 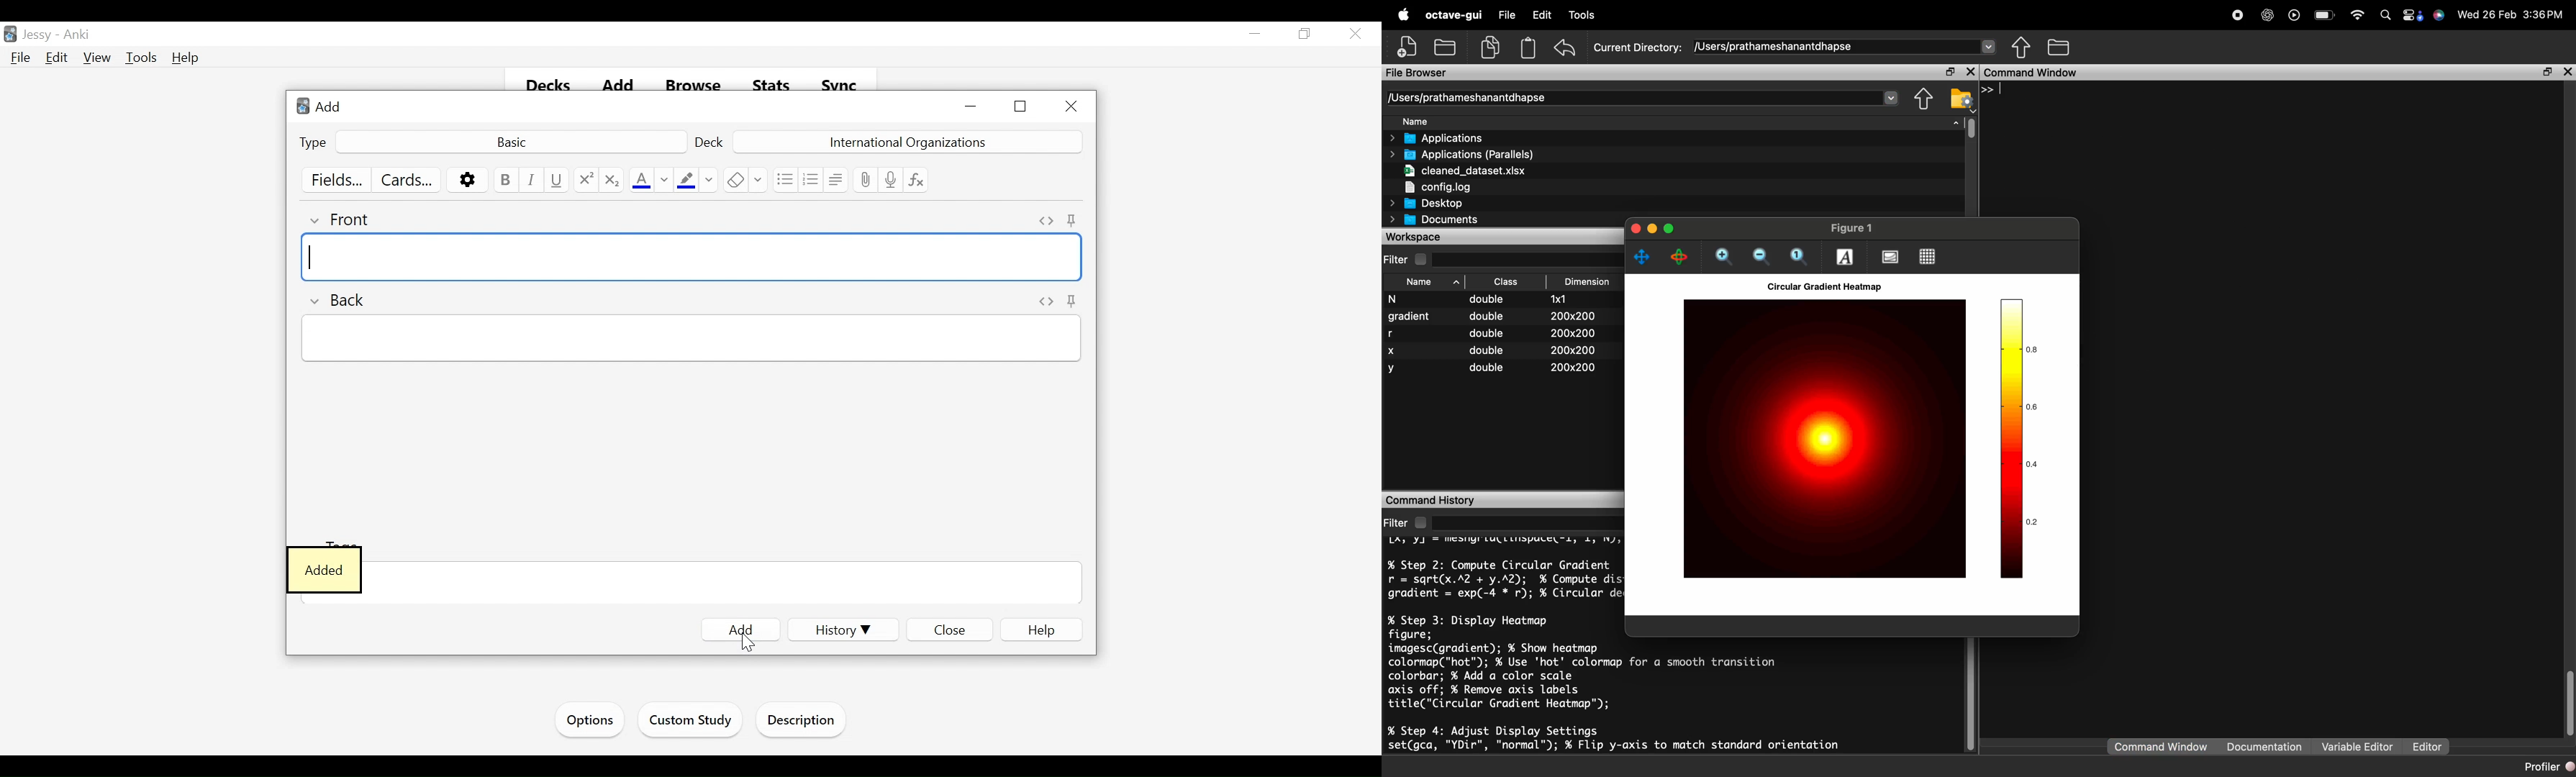 I want to click on Ordered list, so click(x=809, y=178).